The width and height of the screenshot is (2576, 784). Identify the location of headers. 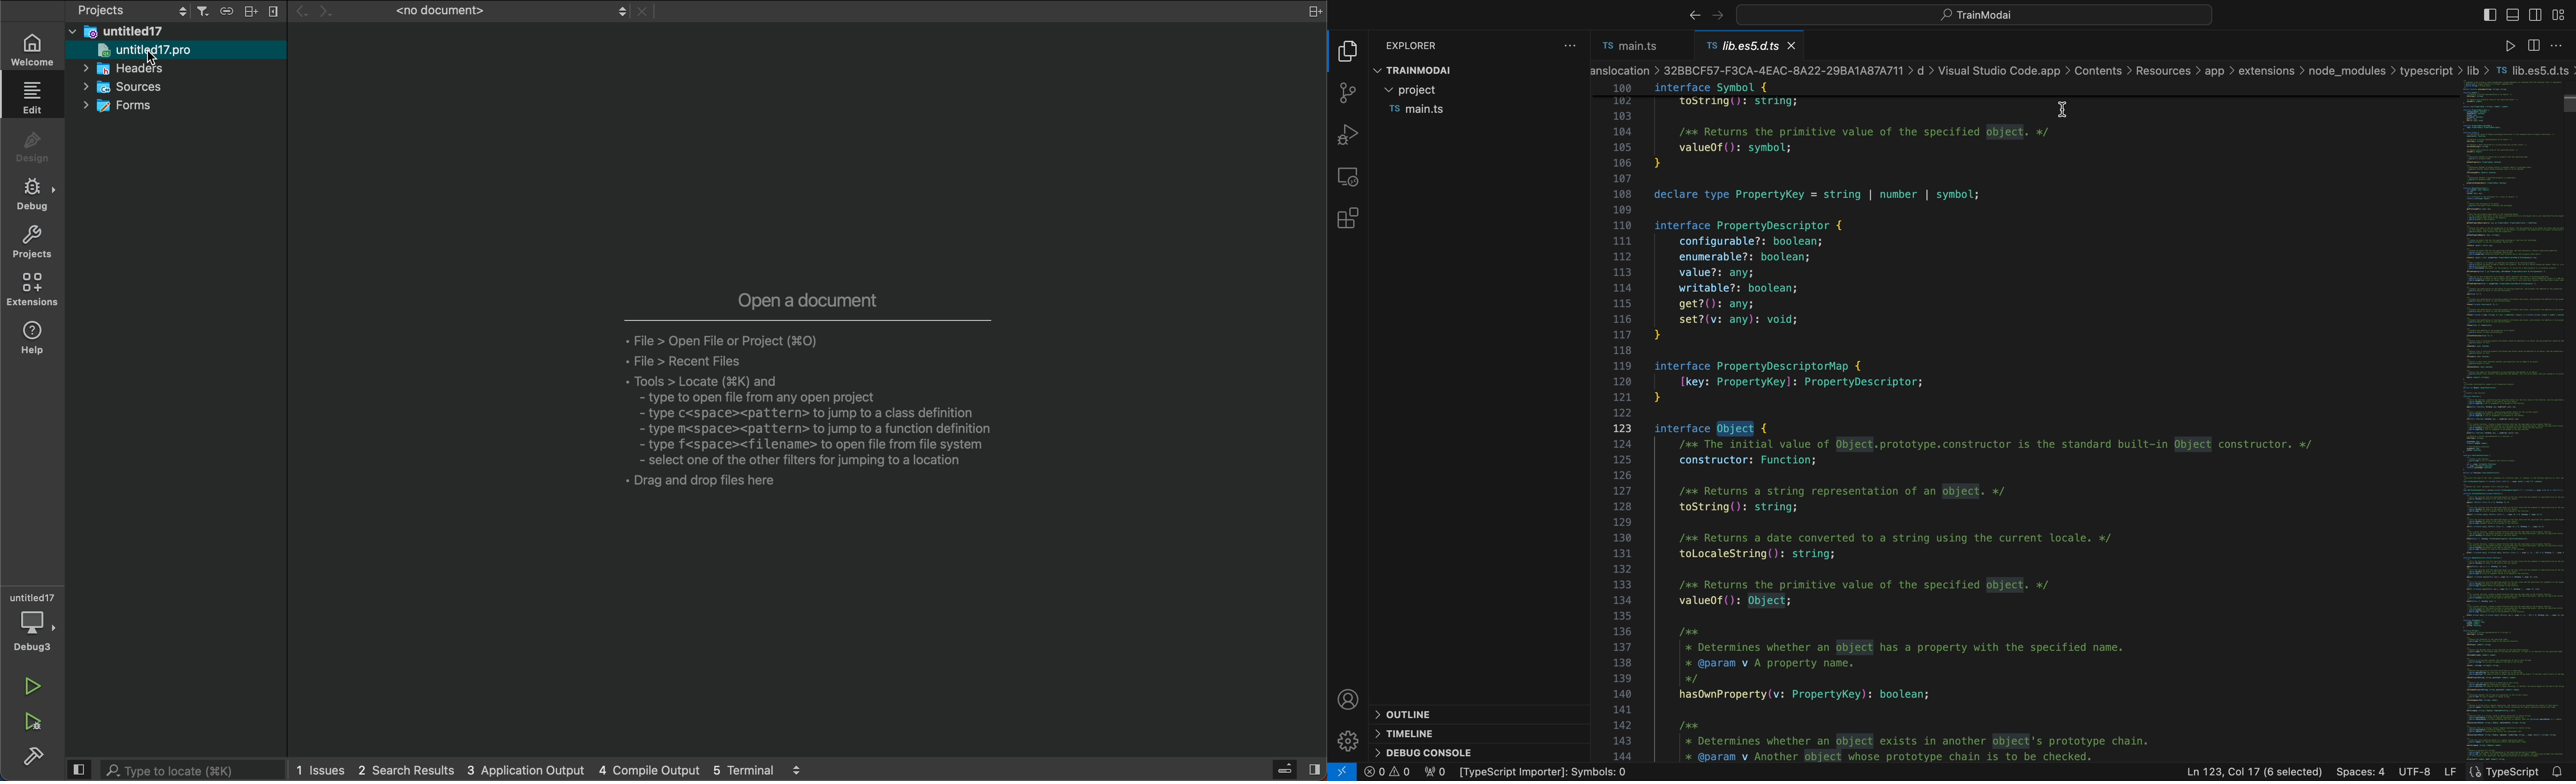
(134, 69).